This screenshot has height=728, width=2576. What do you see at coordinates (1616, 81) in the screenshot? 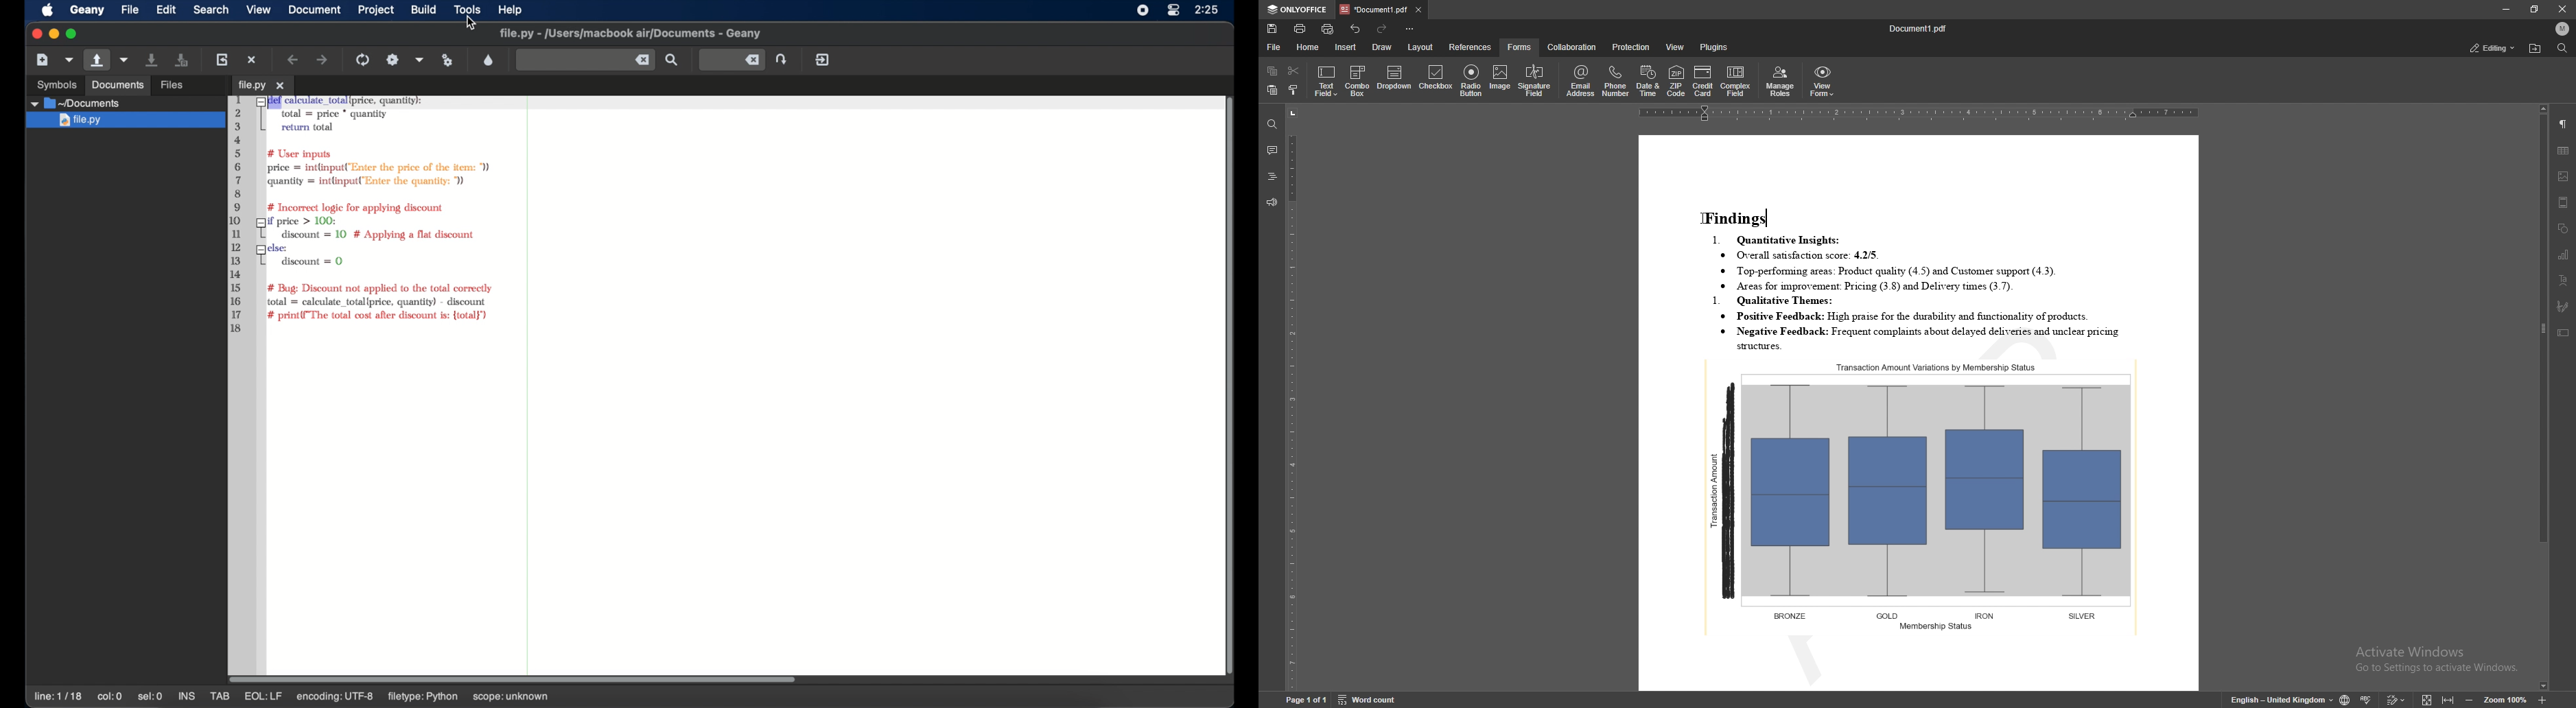
I see `phone number` at bounding box center [1616, 81].